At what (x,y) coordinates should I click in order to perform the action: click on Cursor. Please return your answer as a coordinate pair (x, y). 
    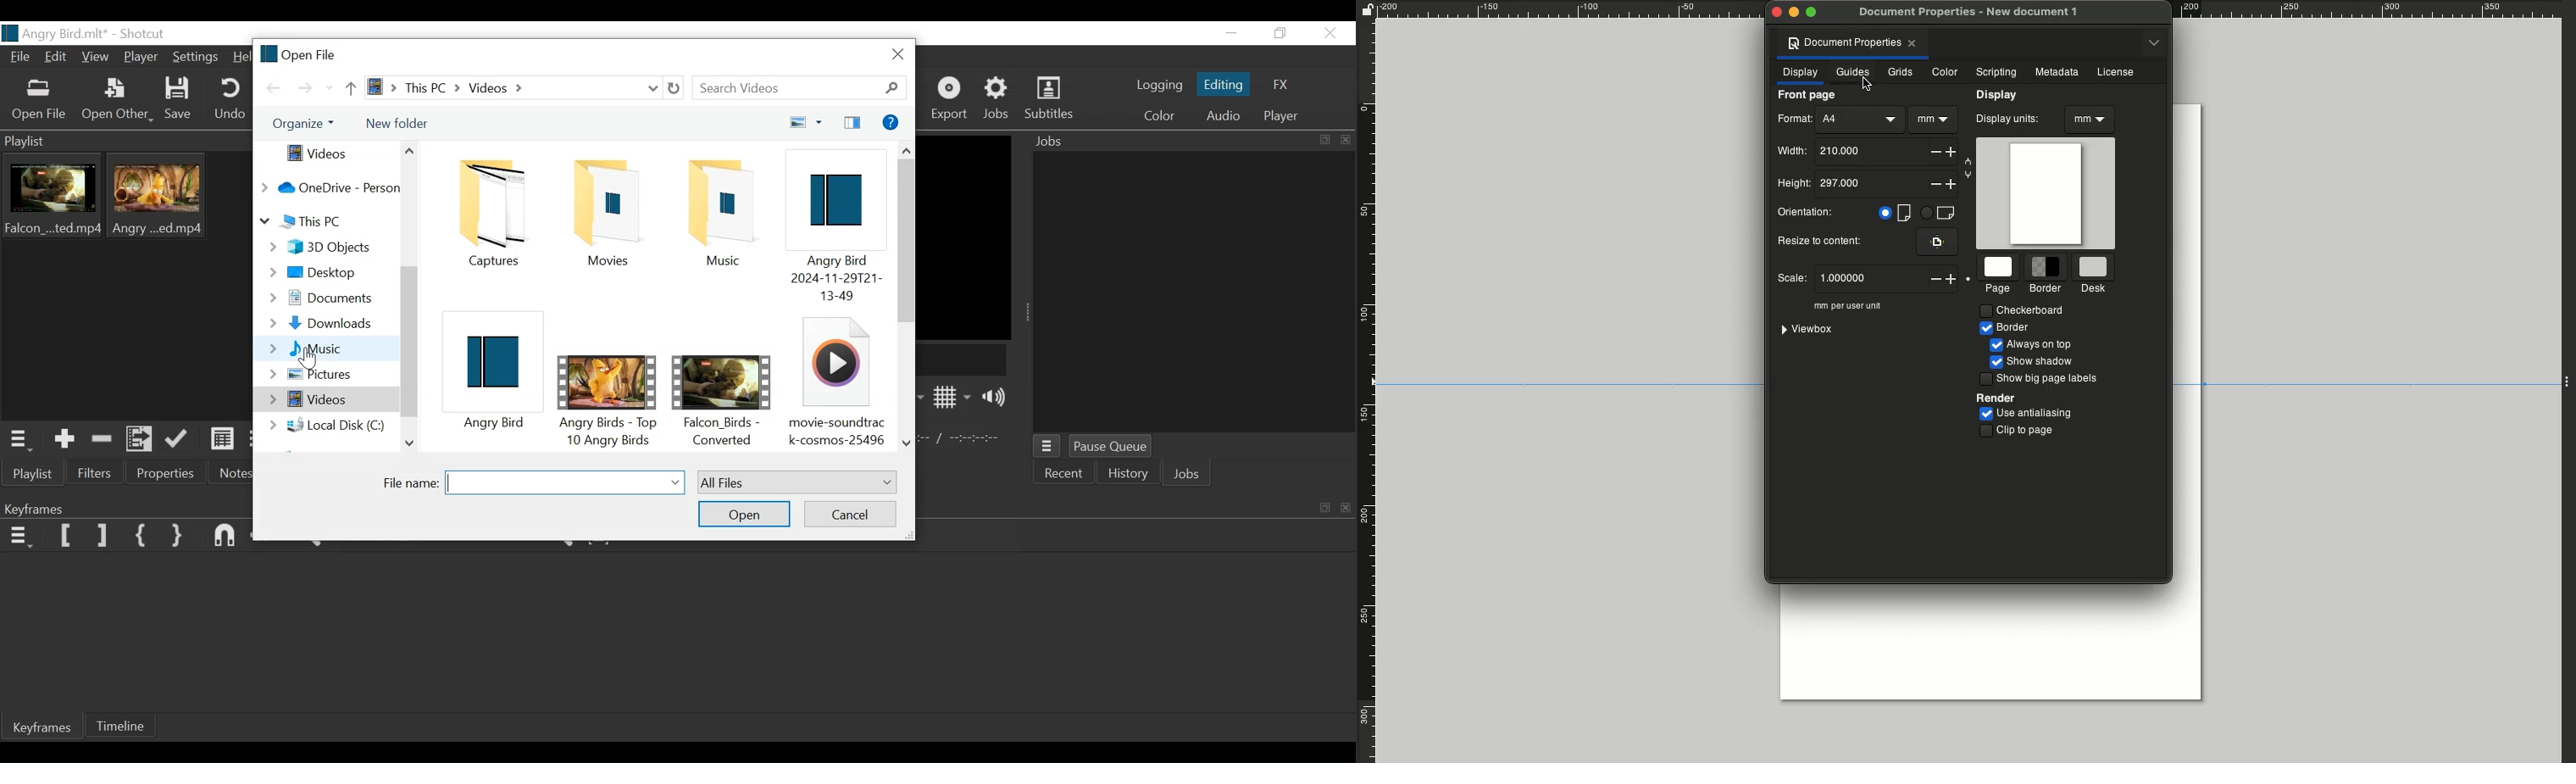
    Looking at the image, I should click on (1868, 85).